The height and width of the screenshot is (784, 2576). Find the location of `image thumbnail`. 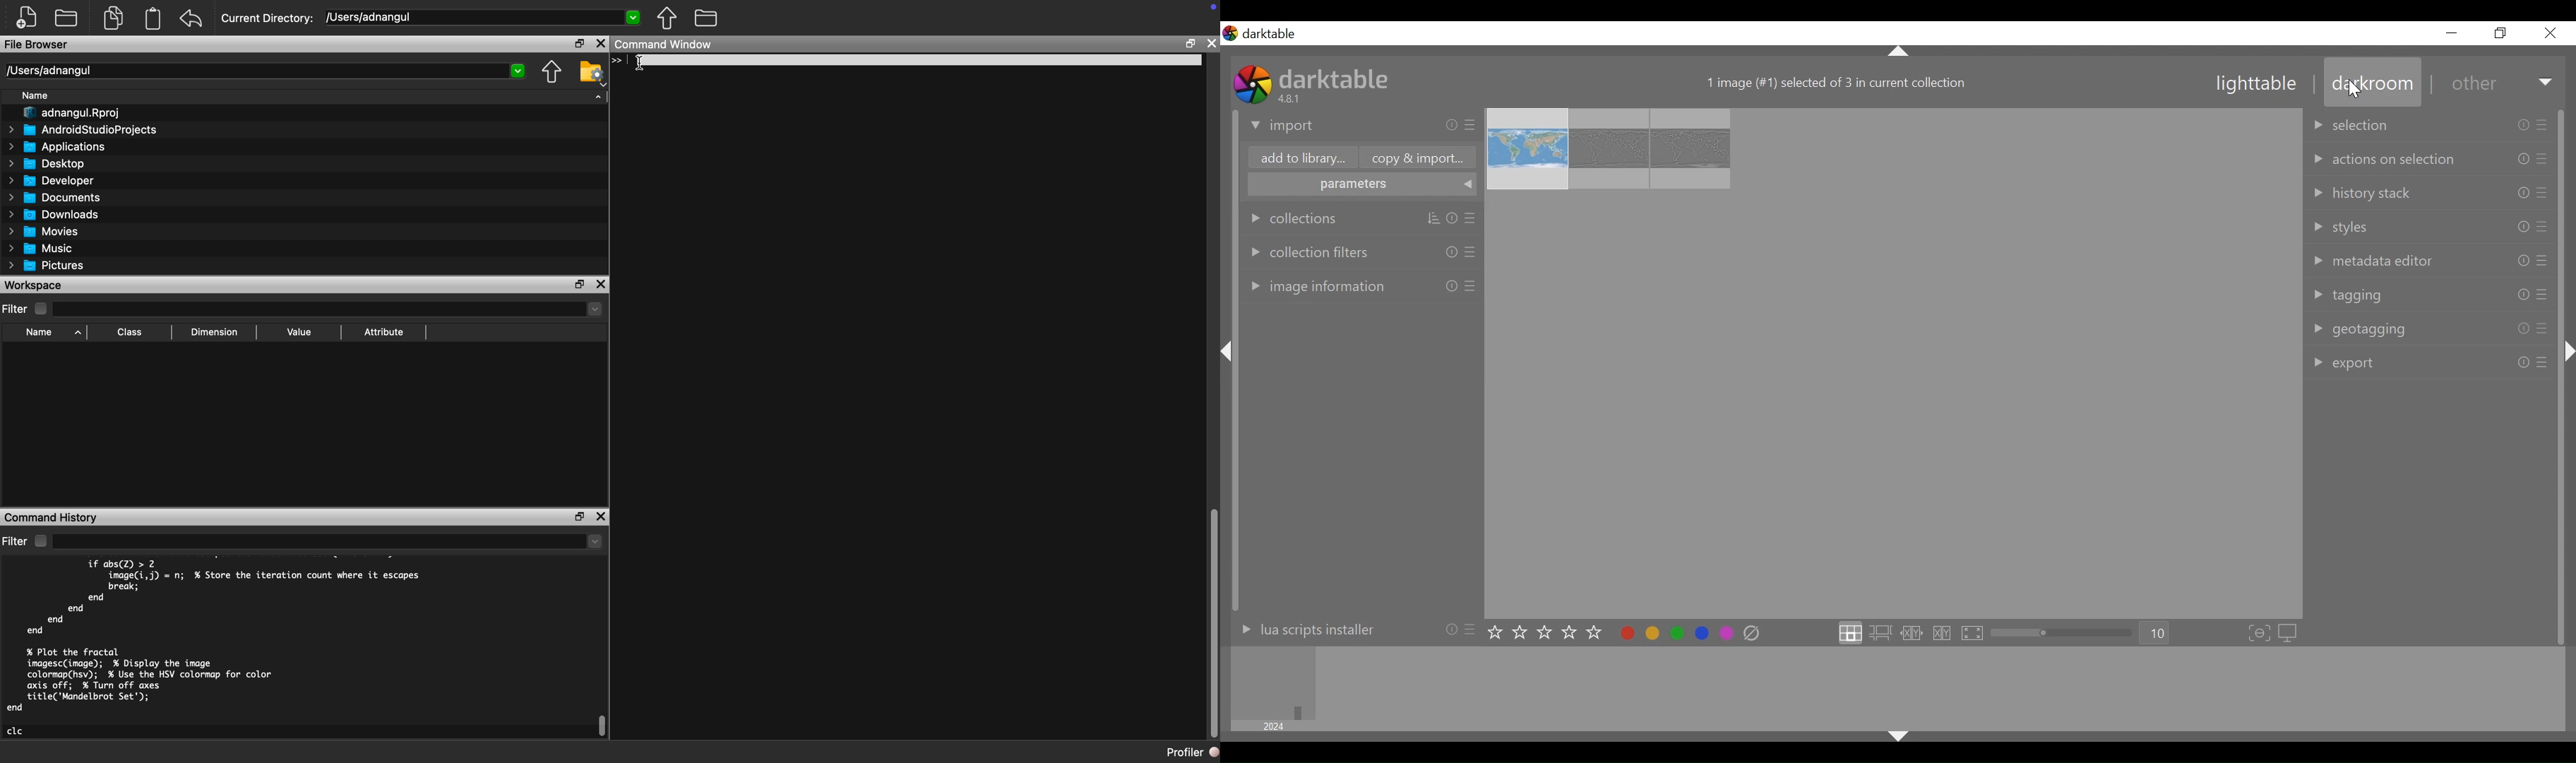

image thumbnail is located at coordinates (1892, 361).